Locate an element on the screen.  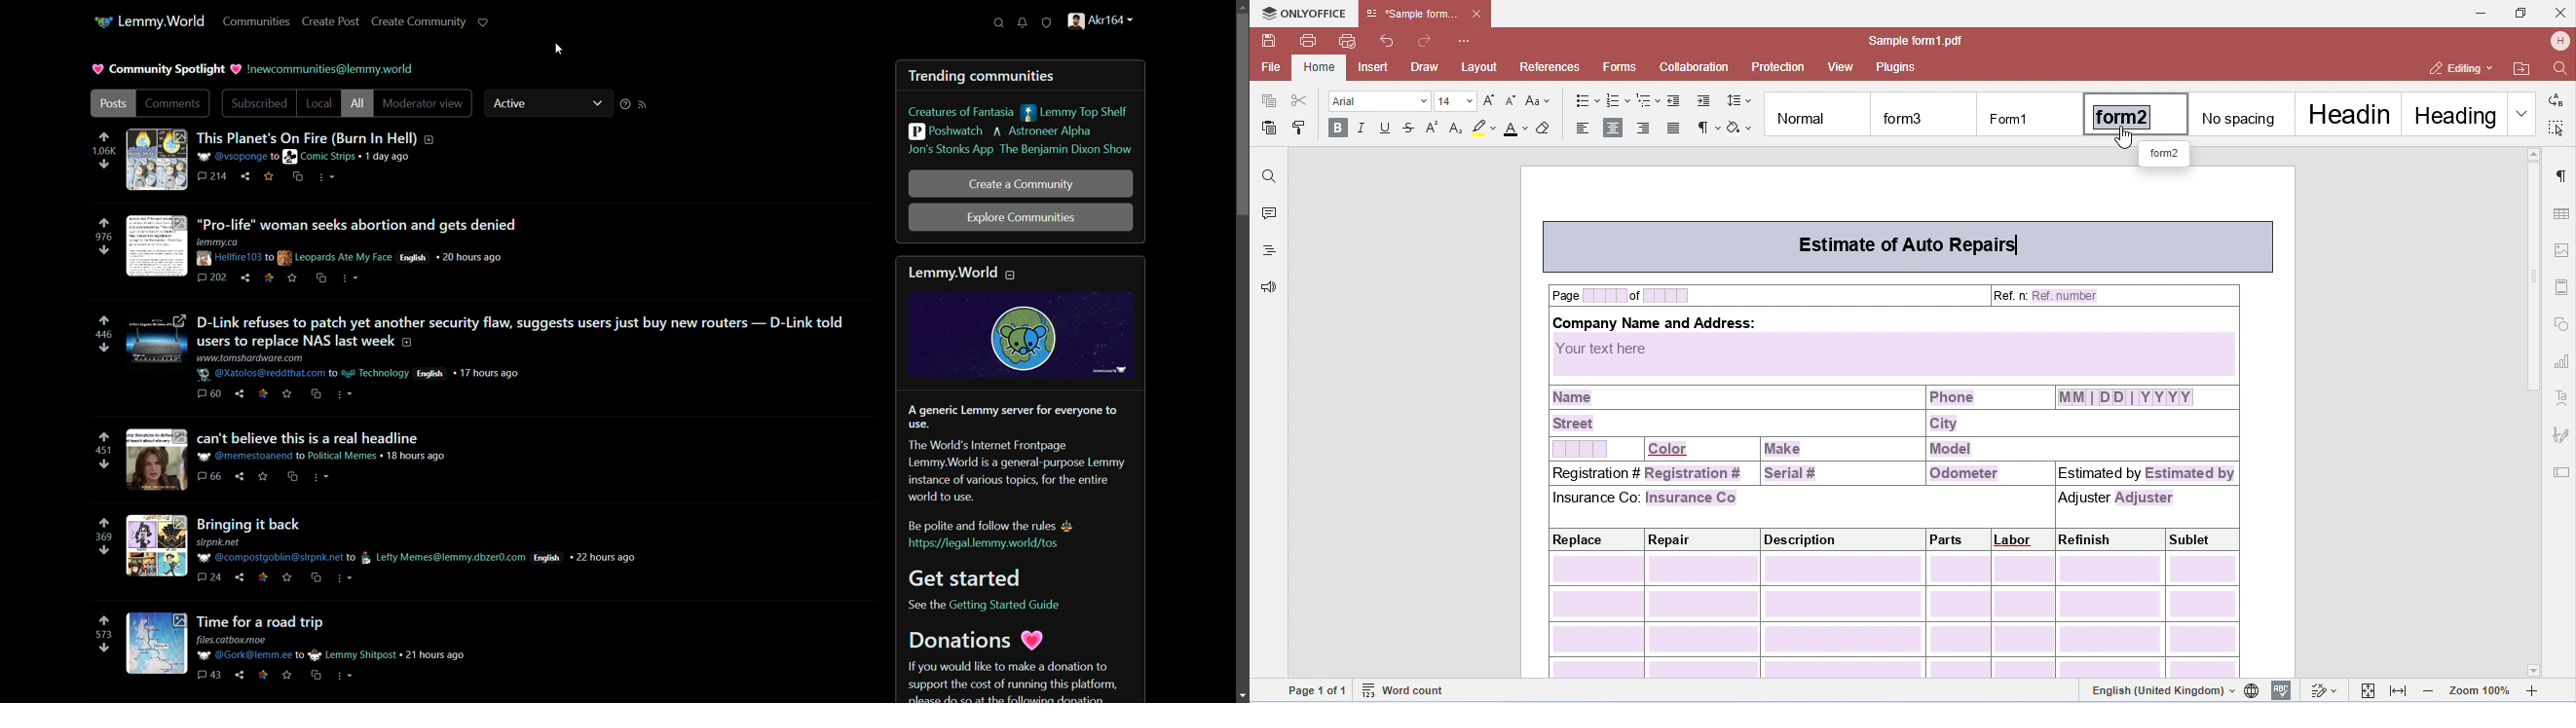
upvote is located at coordinates (104, 437).